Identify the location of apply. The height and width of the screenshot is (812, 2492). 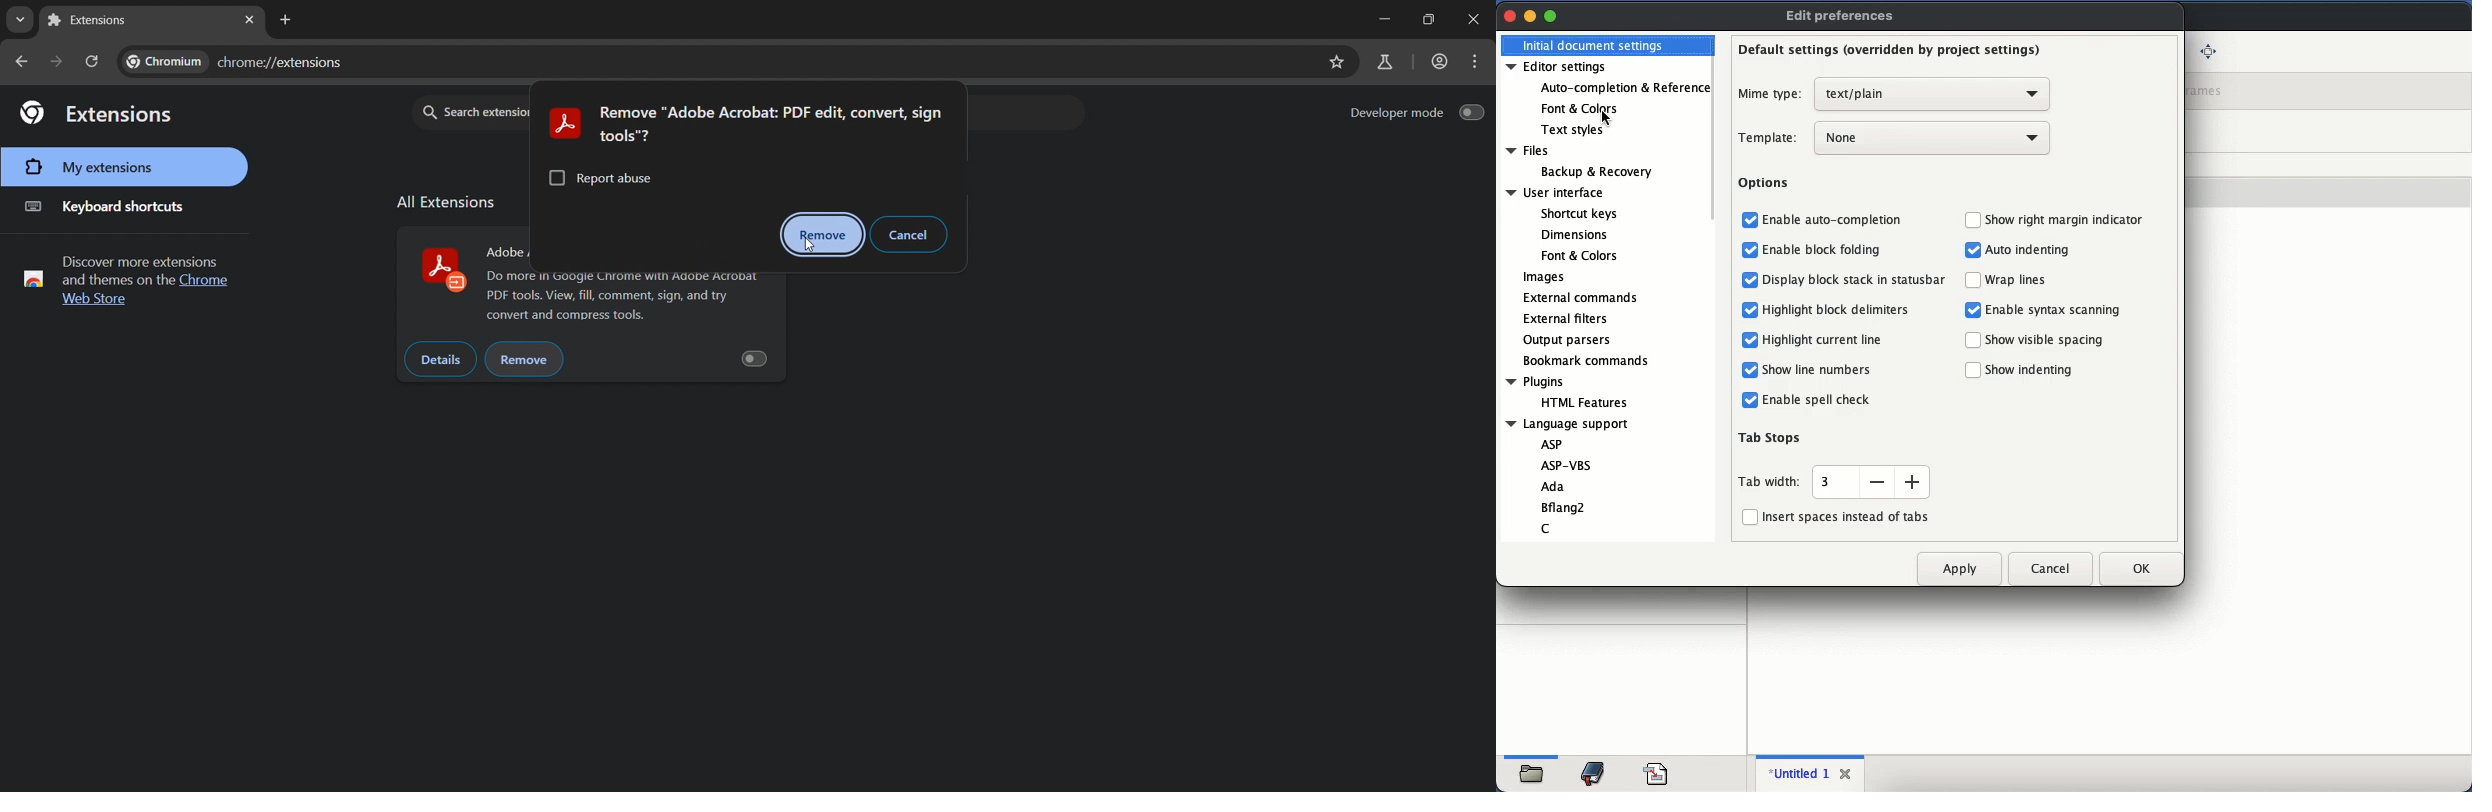
(1961, 572).